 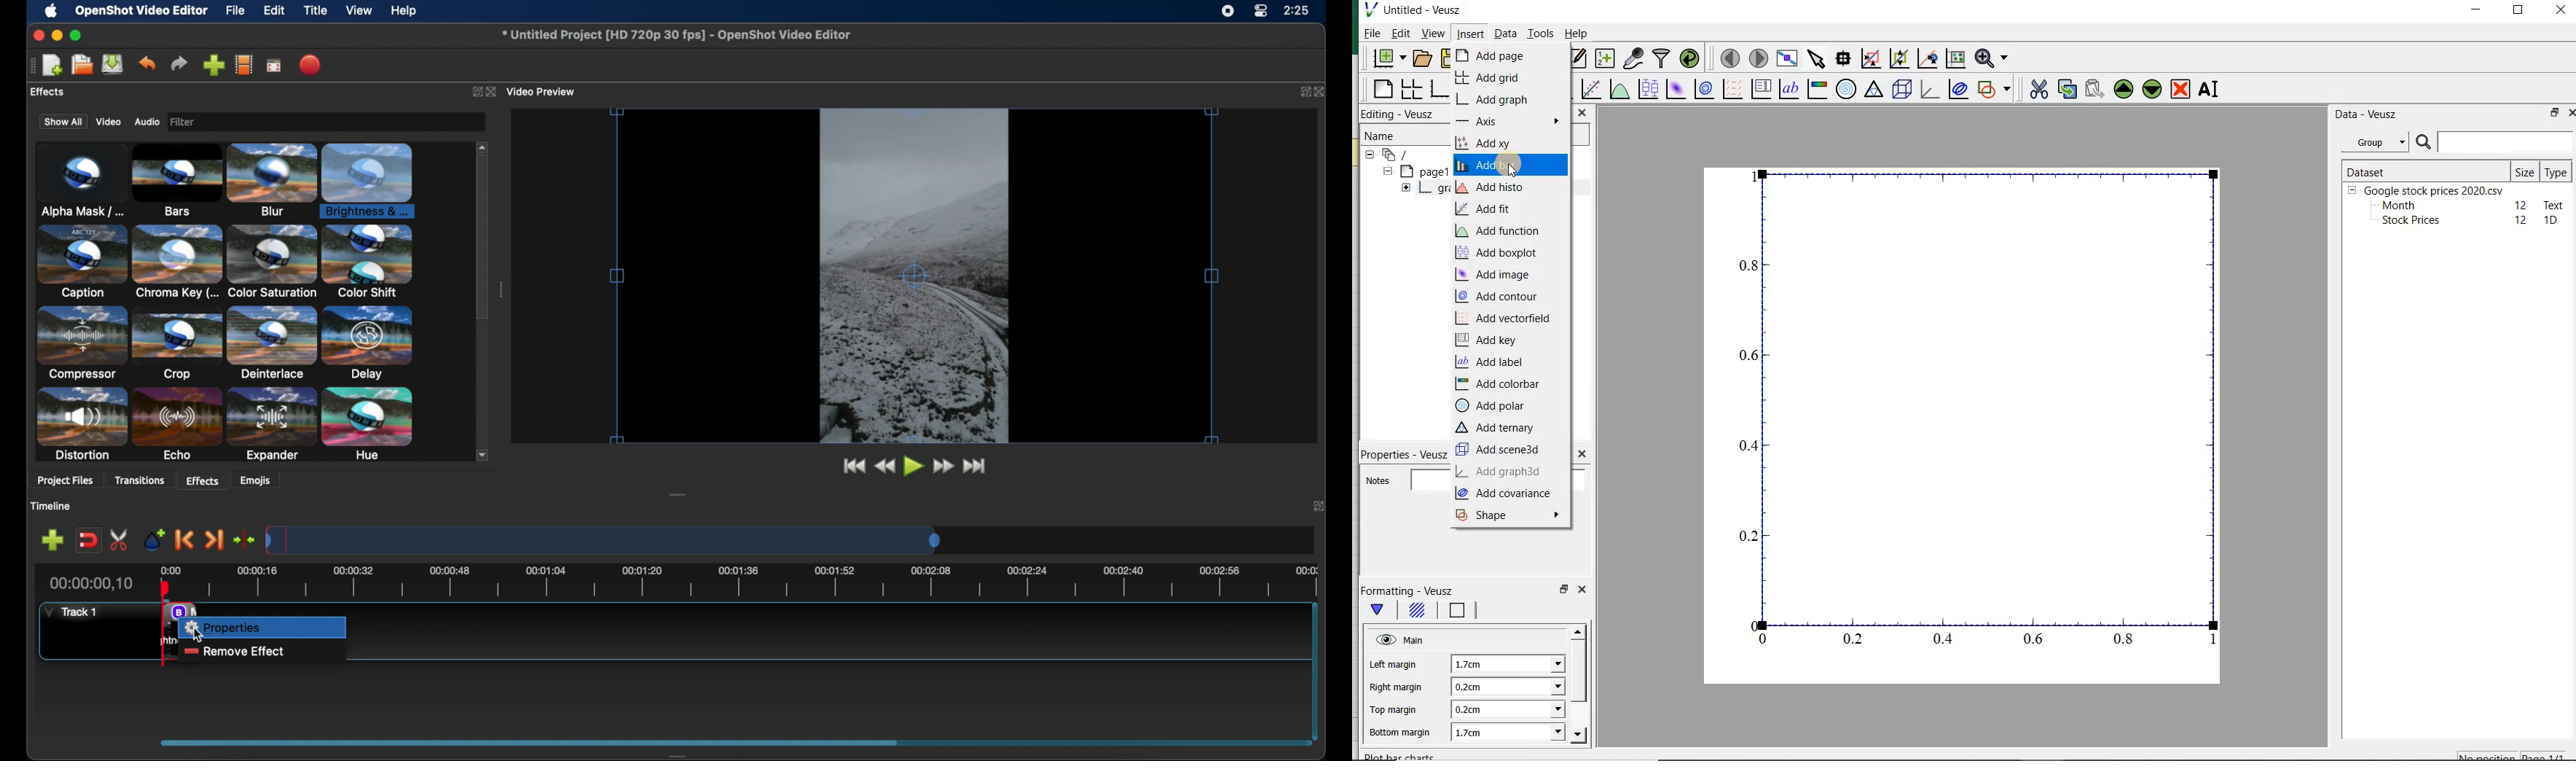 I want to click on plot covariance ellipses, so click(x=1958, y=90).